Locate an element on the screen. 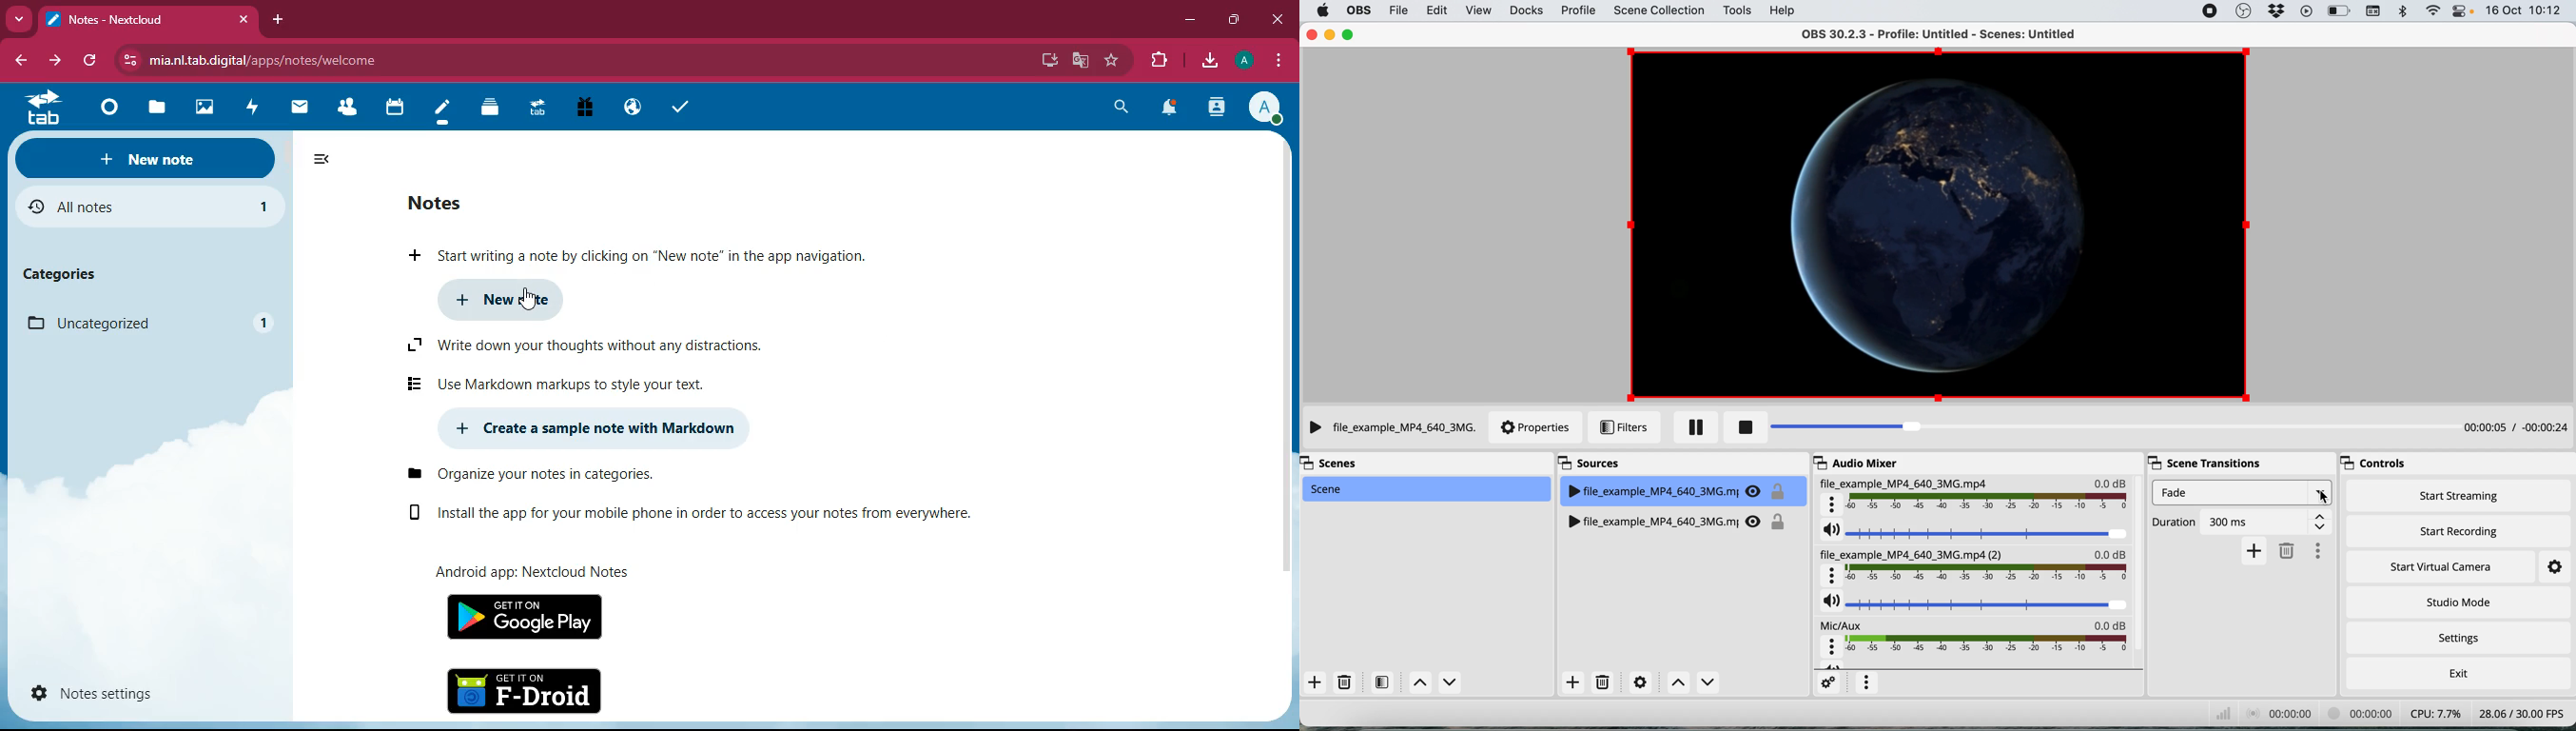 The image size is (2576, 756). properties is located at coordinates (1538, 431).